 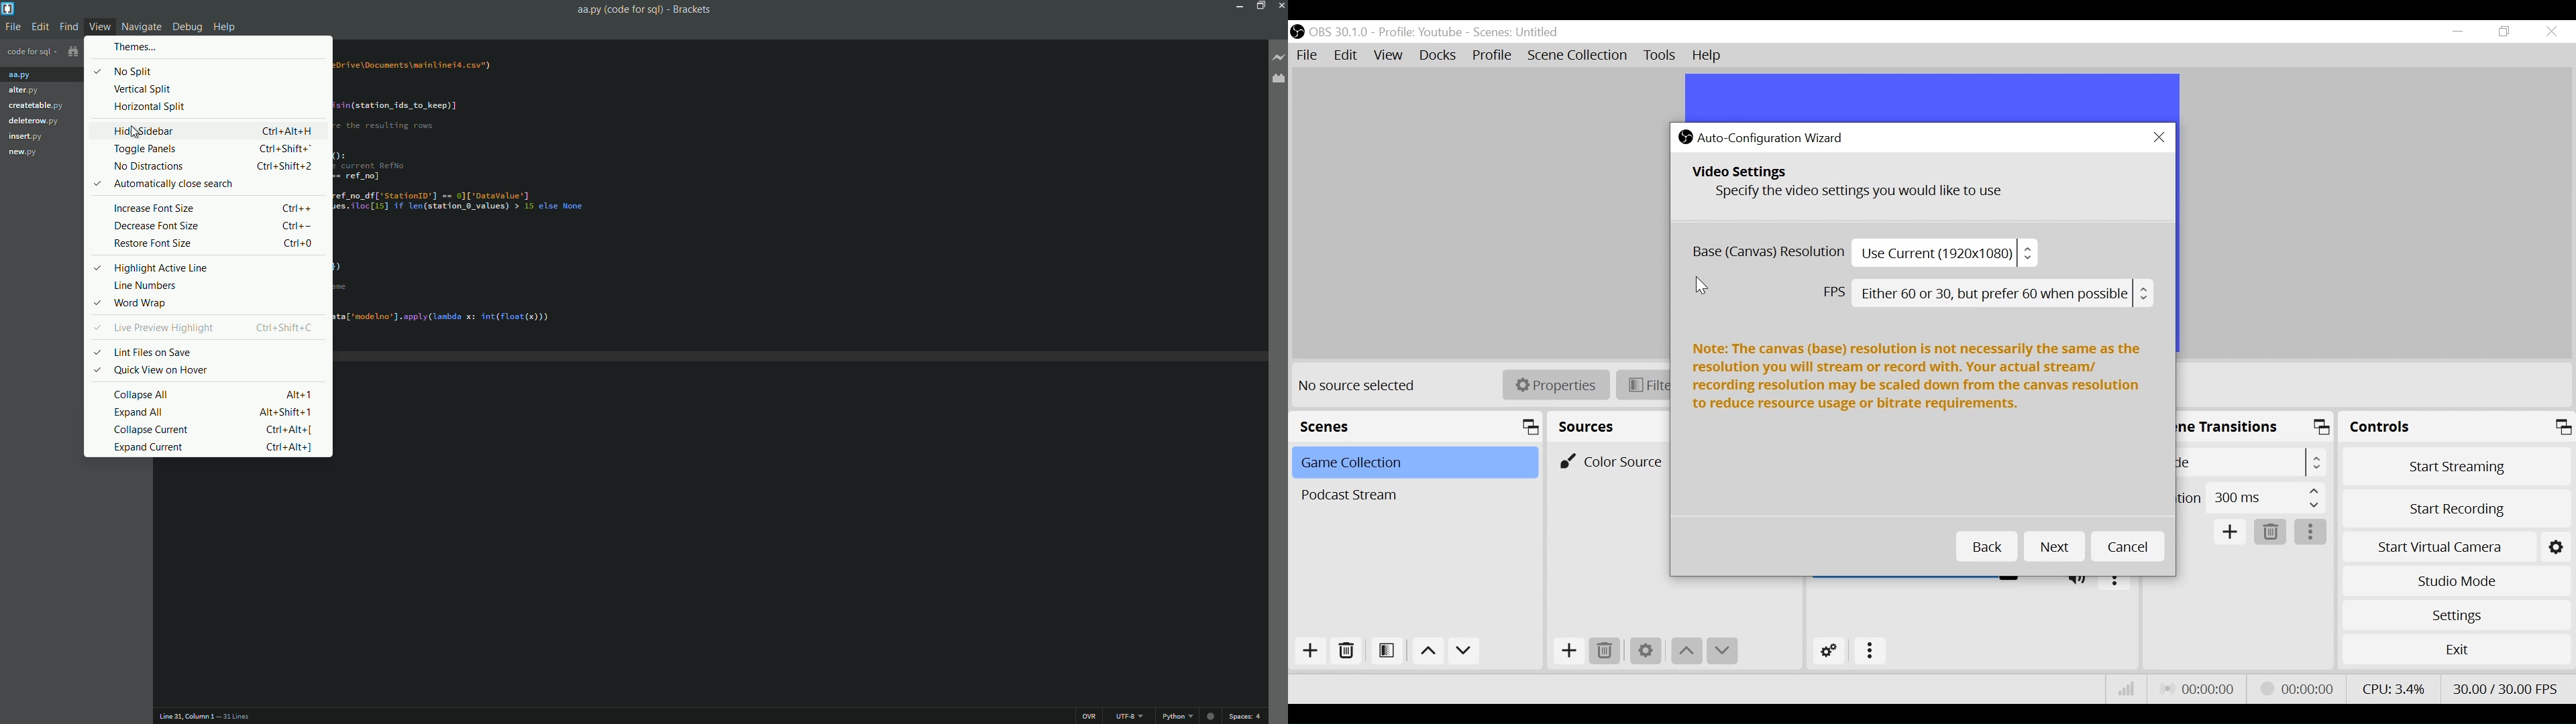 What do you see at coordinates (2503, 32) in the screenshot?
I see `Restore` at bounding box center [2503, 32].